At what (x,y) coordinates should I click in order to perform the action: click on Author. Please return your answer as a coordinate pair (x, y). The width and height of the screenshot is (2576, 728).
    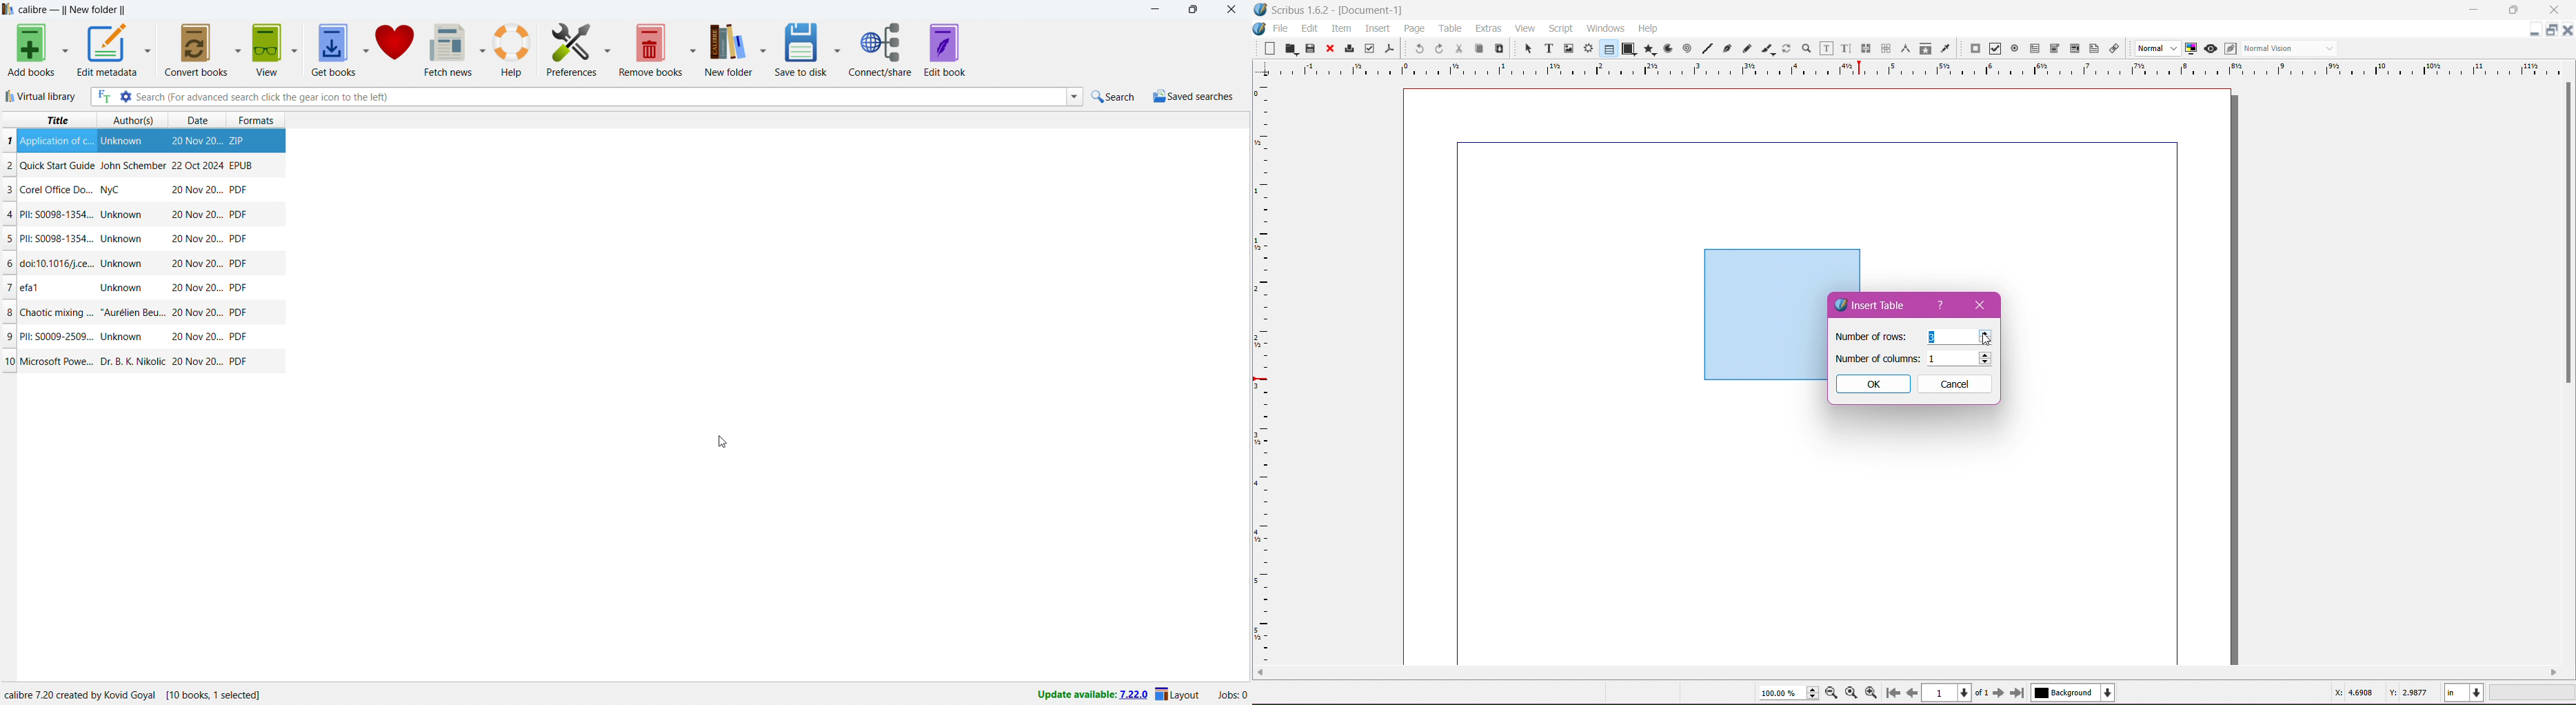
    Looking at the image, I should click on (120, 142).